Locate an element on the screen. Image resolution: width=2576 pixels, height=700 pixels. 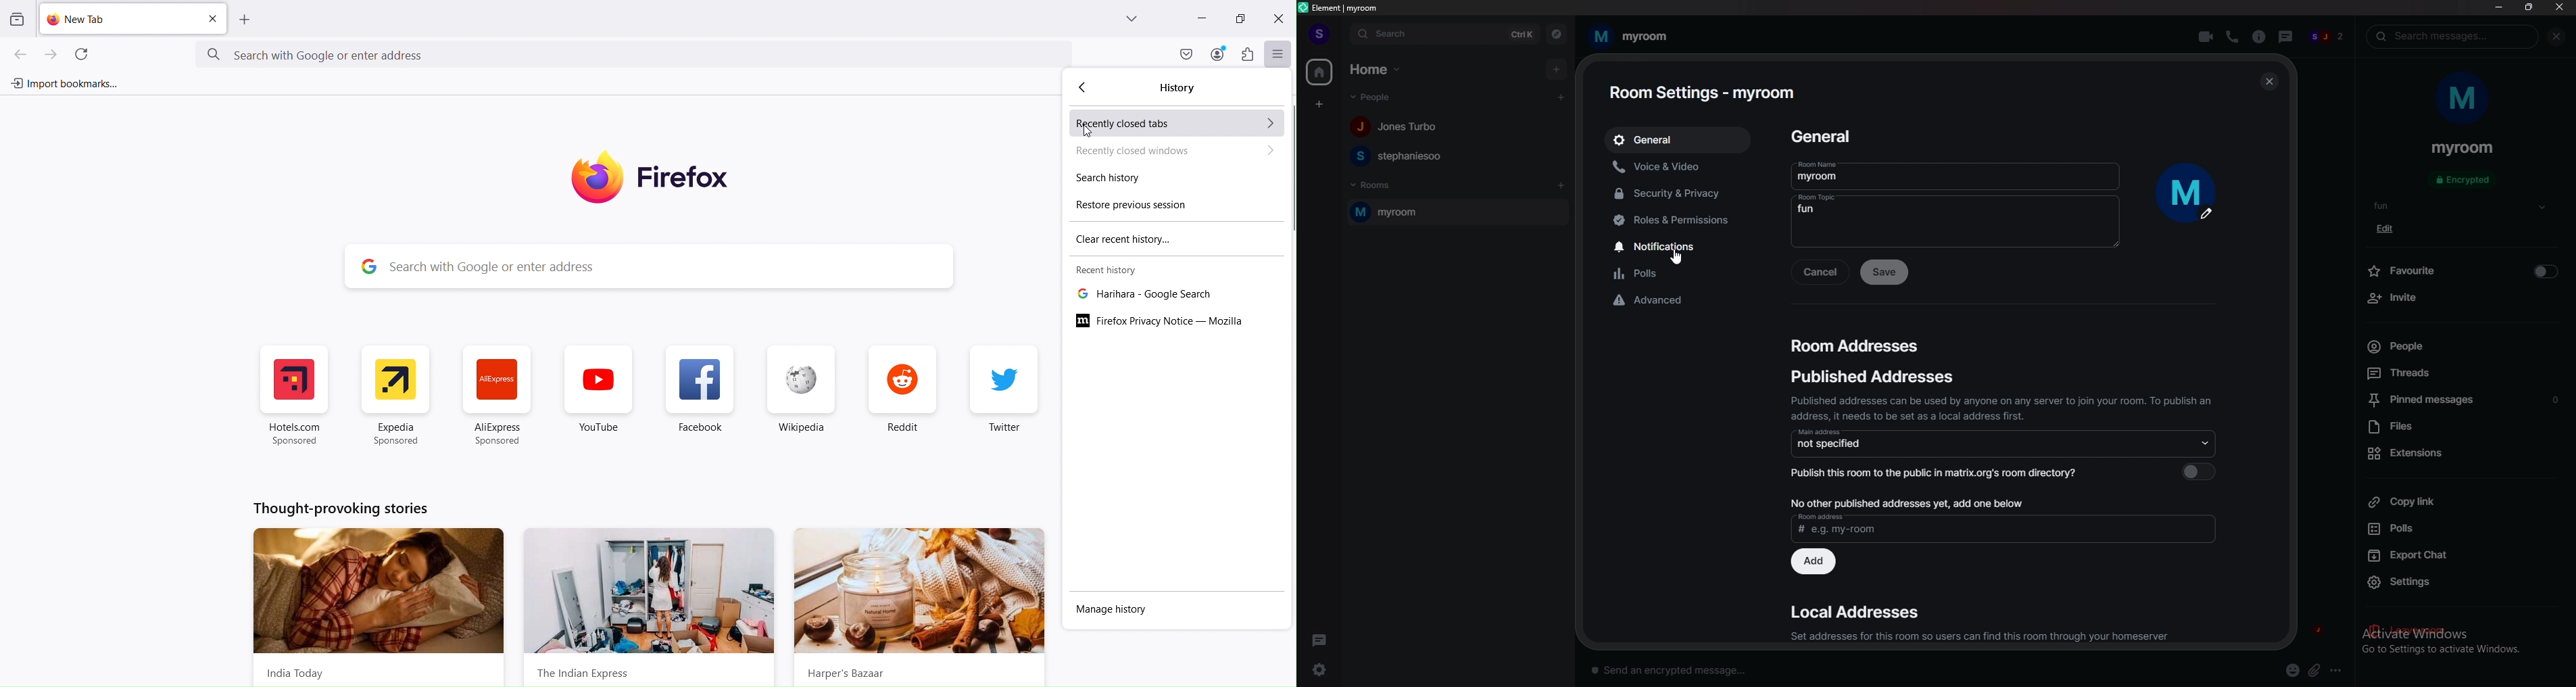
Save to pocket is located at coordinates (1184, 53).